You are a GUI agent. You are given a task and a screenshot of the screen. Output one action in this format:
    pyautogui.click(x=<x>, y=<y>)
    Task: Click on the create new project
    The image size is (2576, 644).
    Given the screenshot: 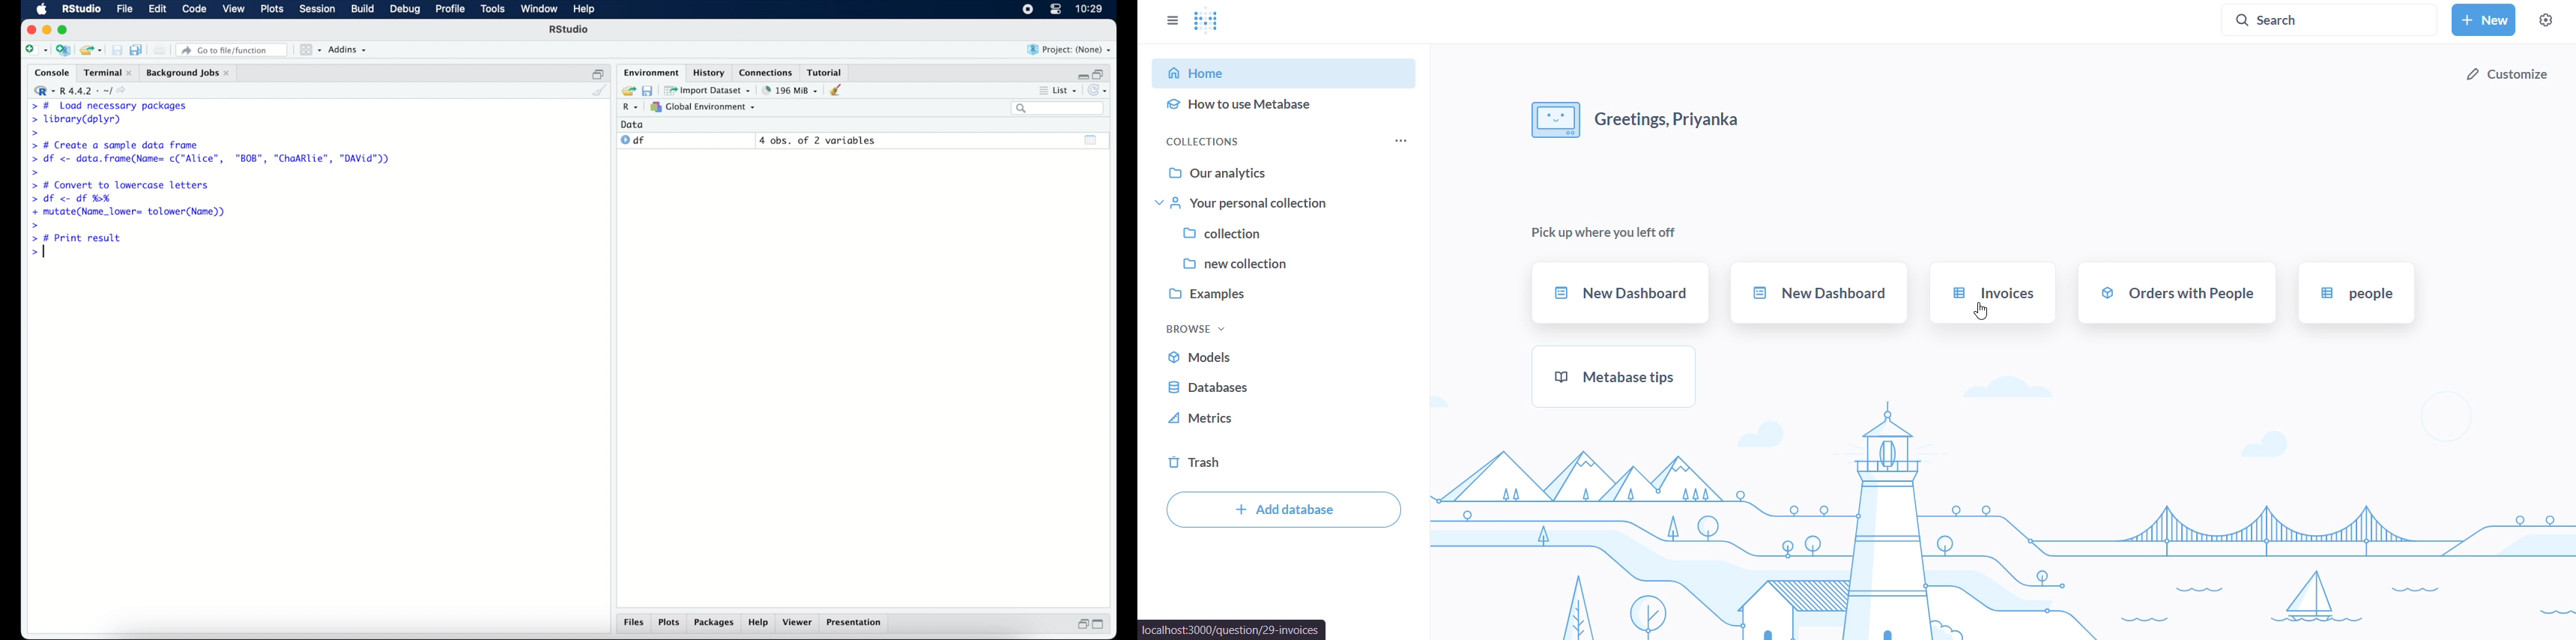 What is the action you would take?
    pyautogui.click(x=63, y=51)
    